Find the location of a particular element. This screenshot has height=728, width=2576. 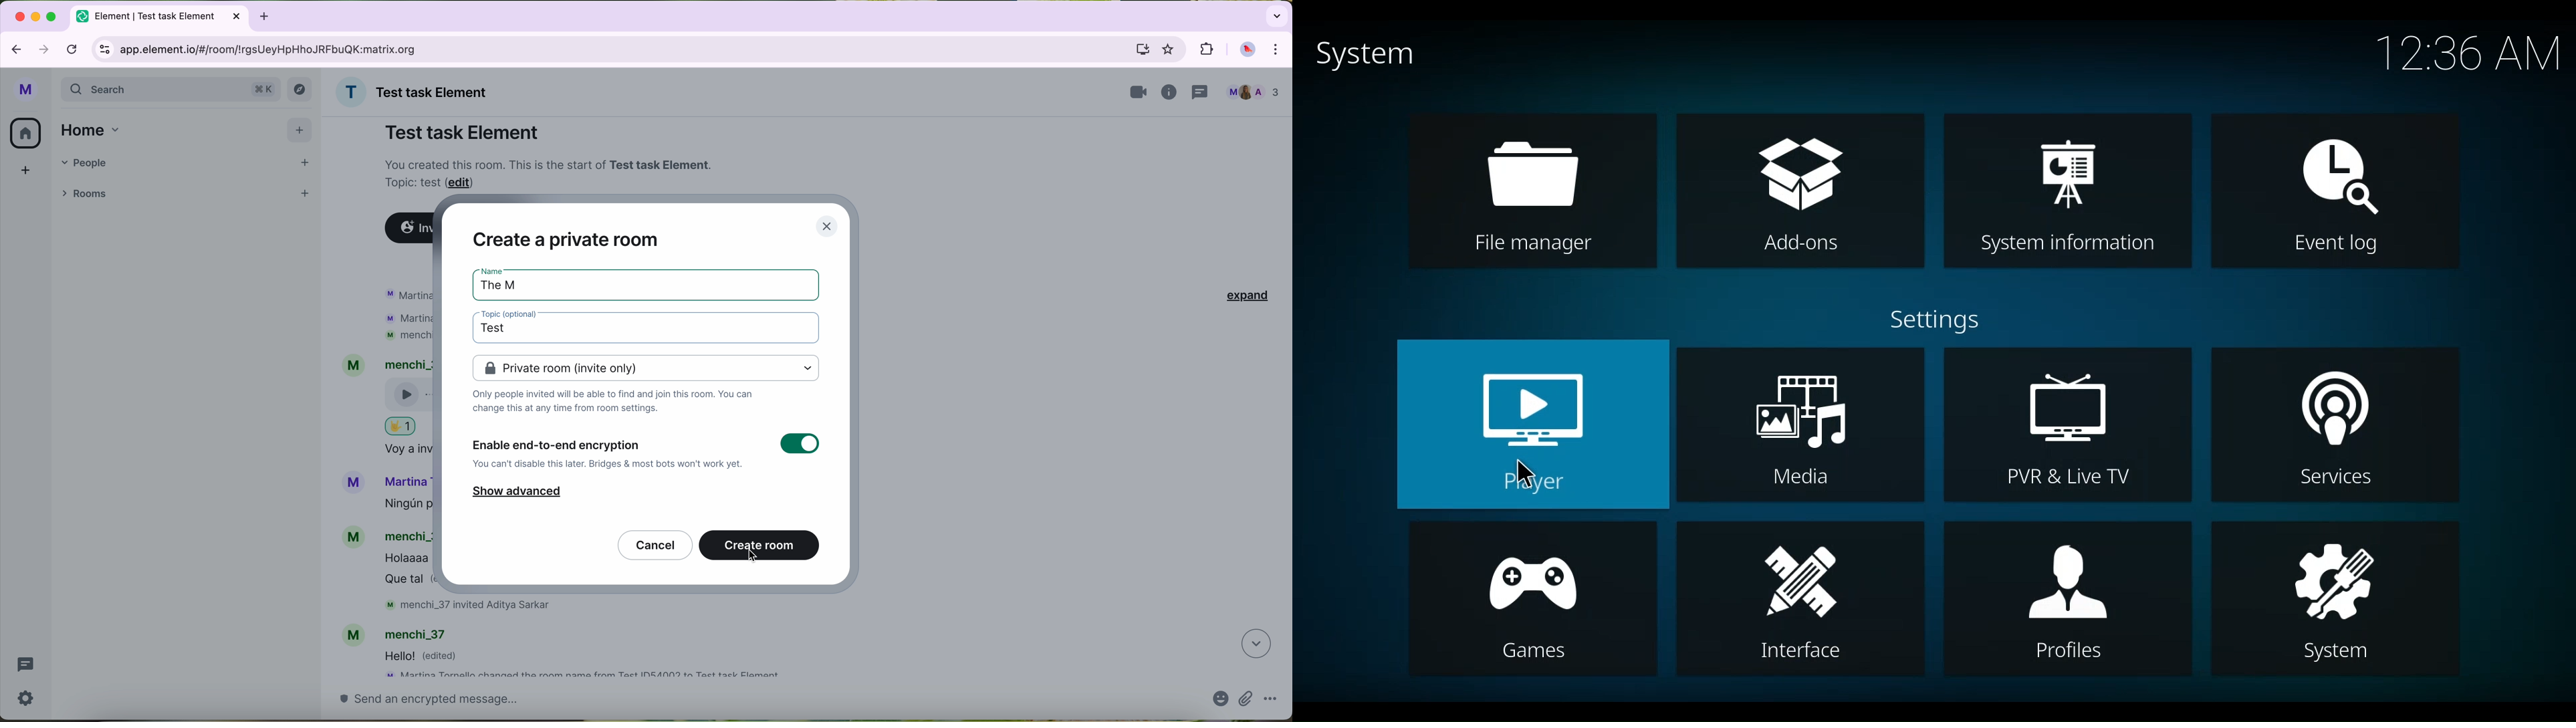

search tabs is located at coordinates (1276, 15).